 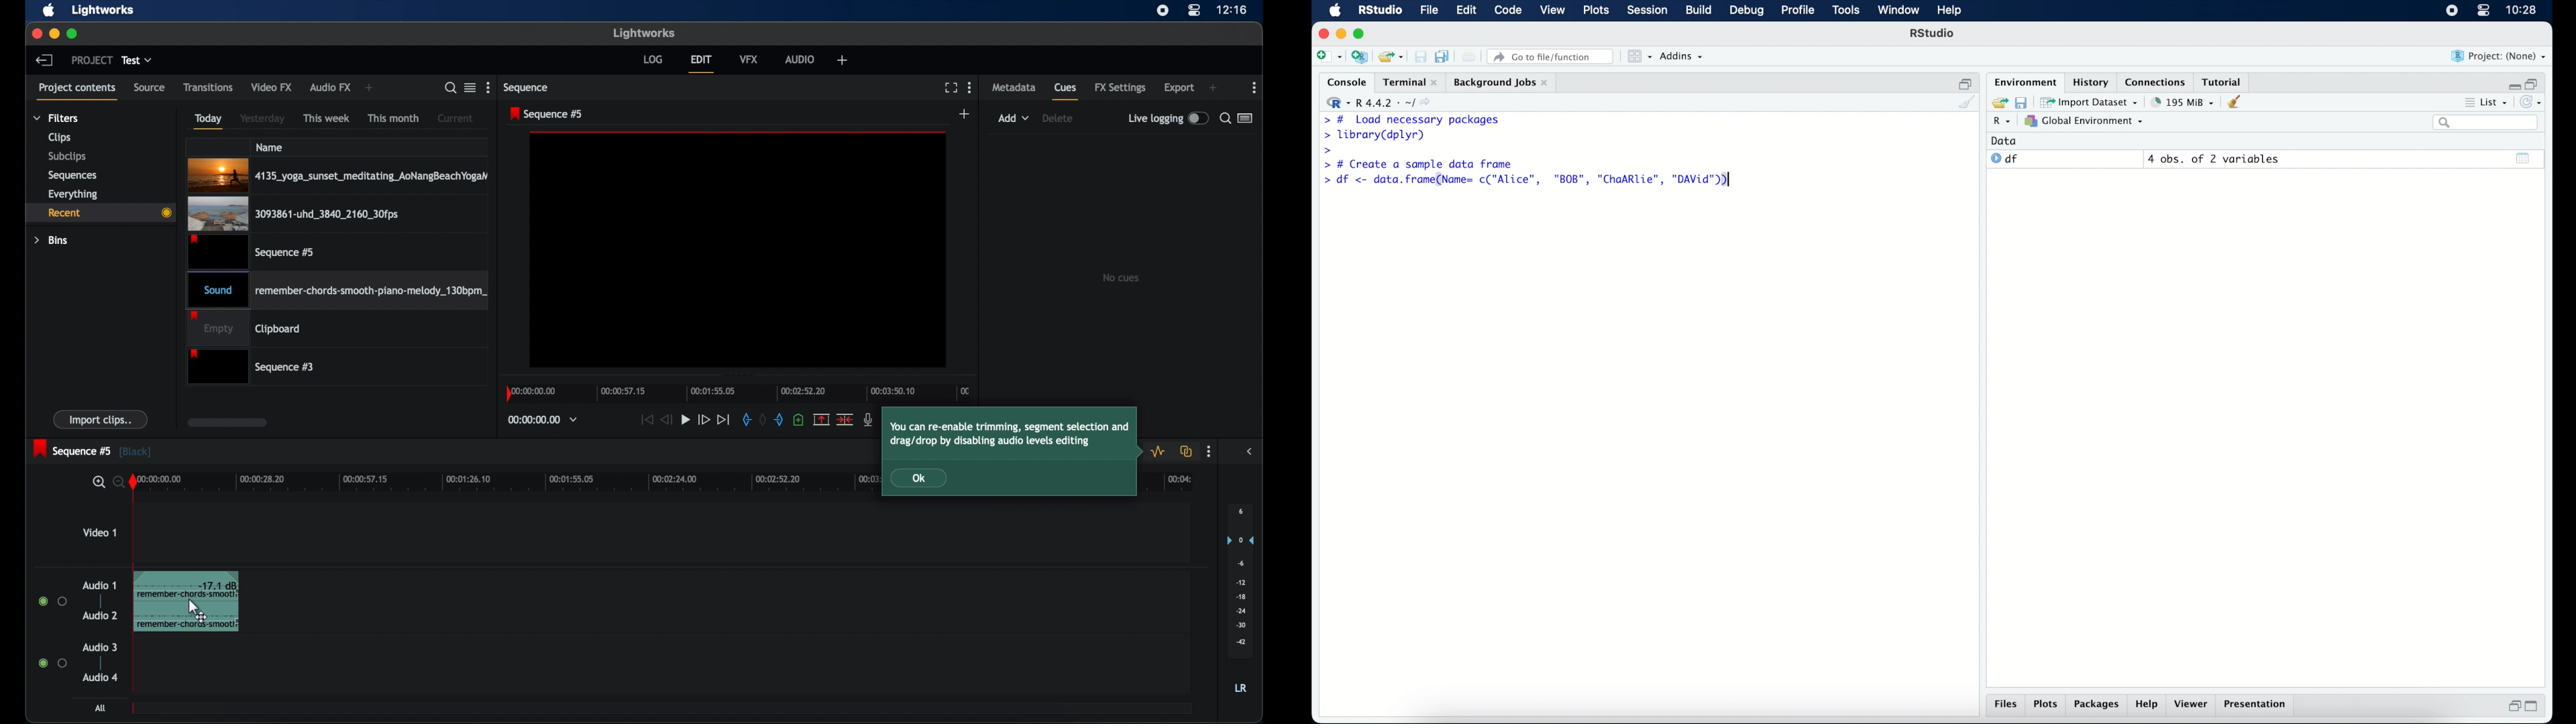 What do you see at coordinates (293, 213) in the screenshot?
I see ` 3093861-uhd_3840_2160_30fps` at bounding box center [293, 213].